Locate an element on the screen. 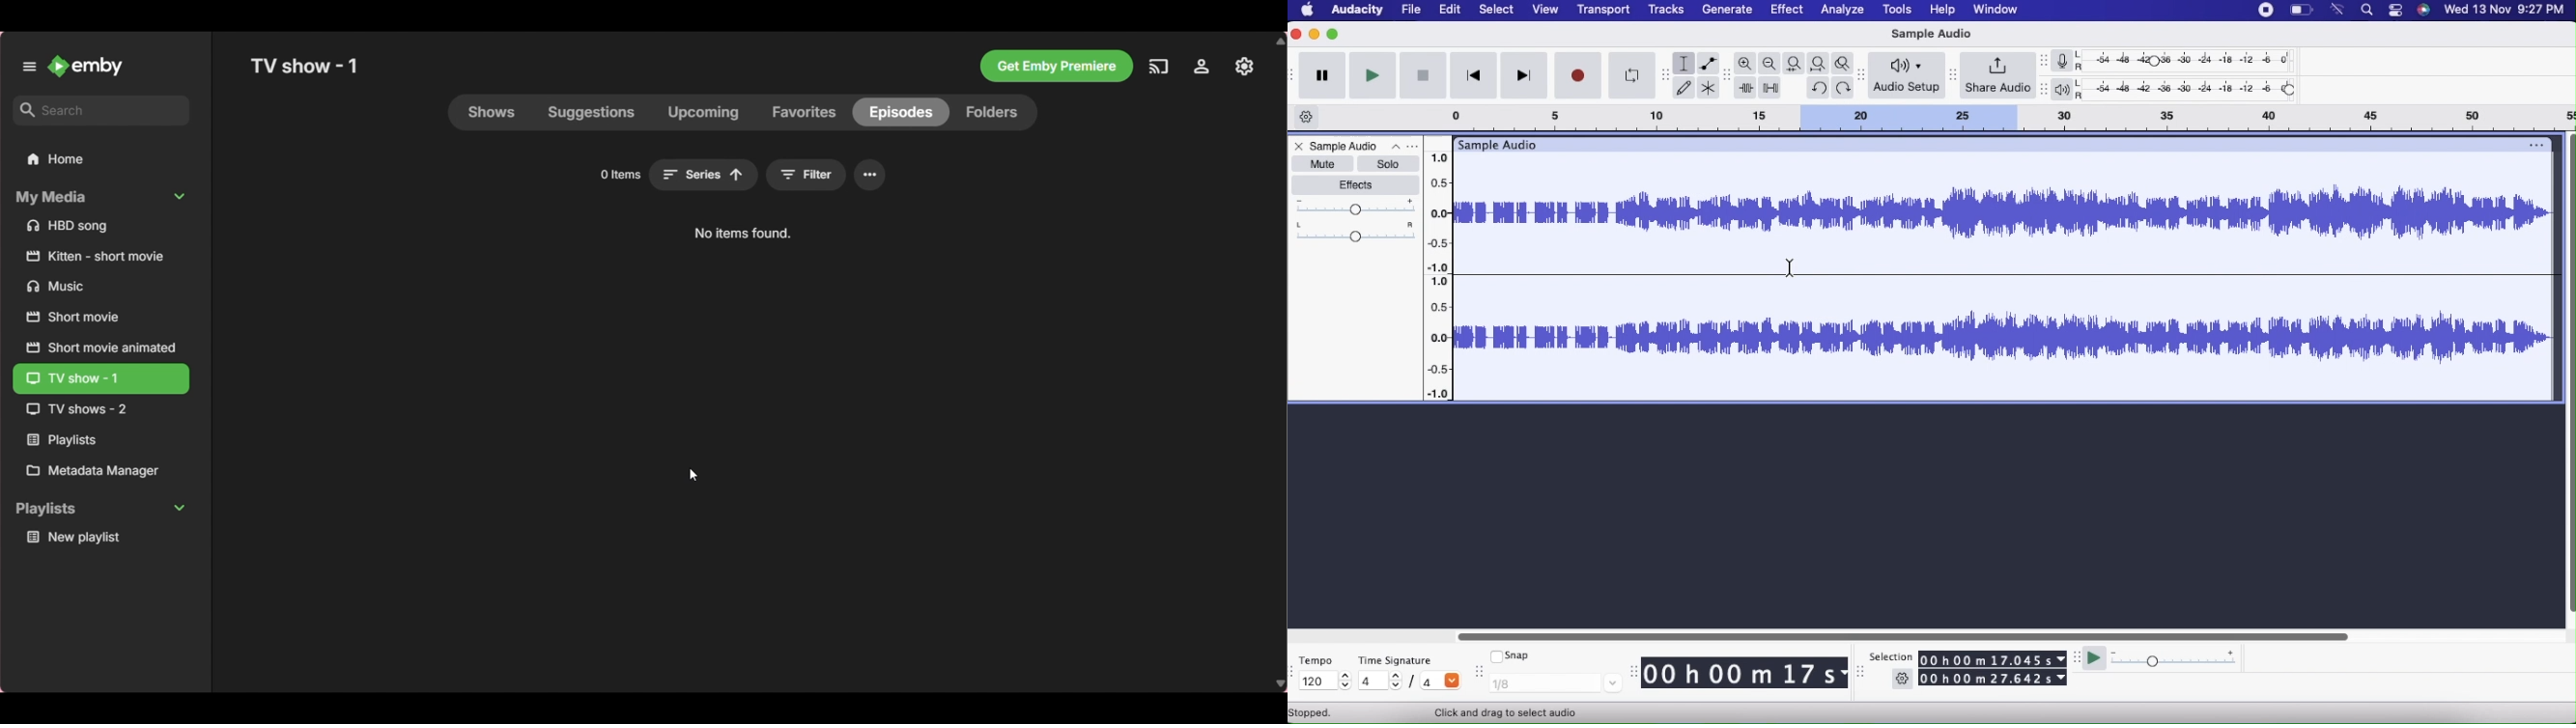 This screenshot has width=2576, height=728. Selection is located at coordinates (1890, 657).